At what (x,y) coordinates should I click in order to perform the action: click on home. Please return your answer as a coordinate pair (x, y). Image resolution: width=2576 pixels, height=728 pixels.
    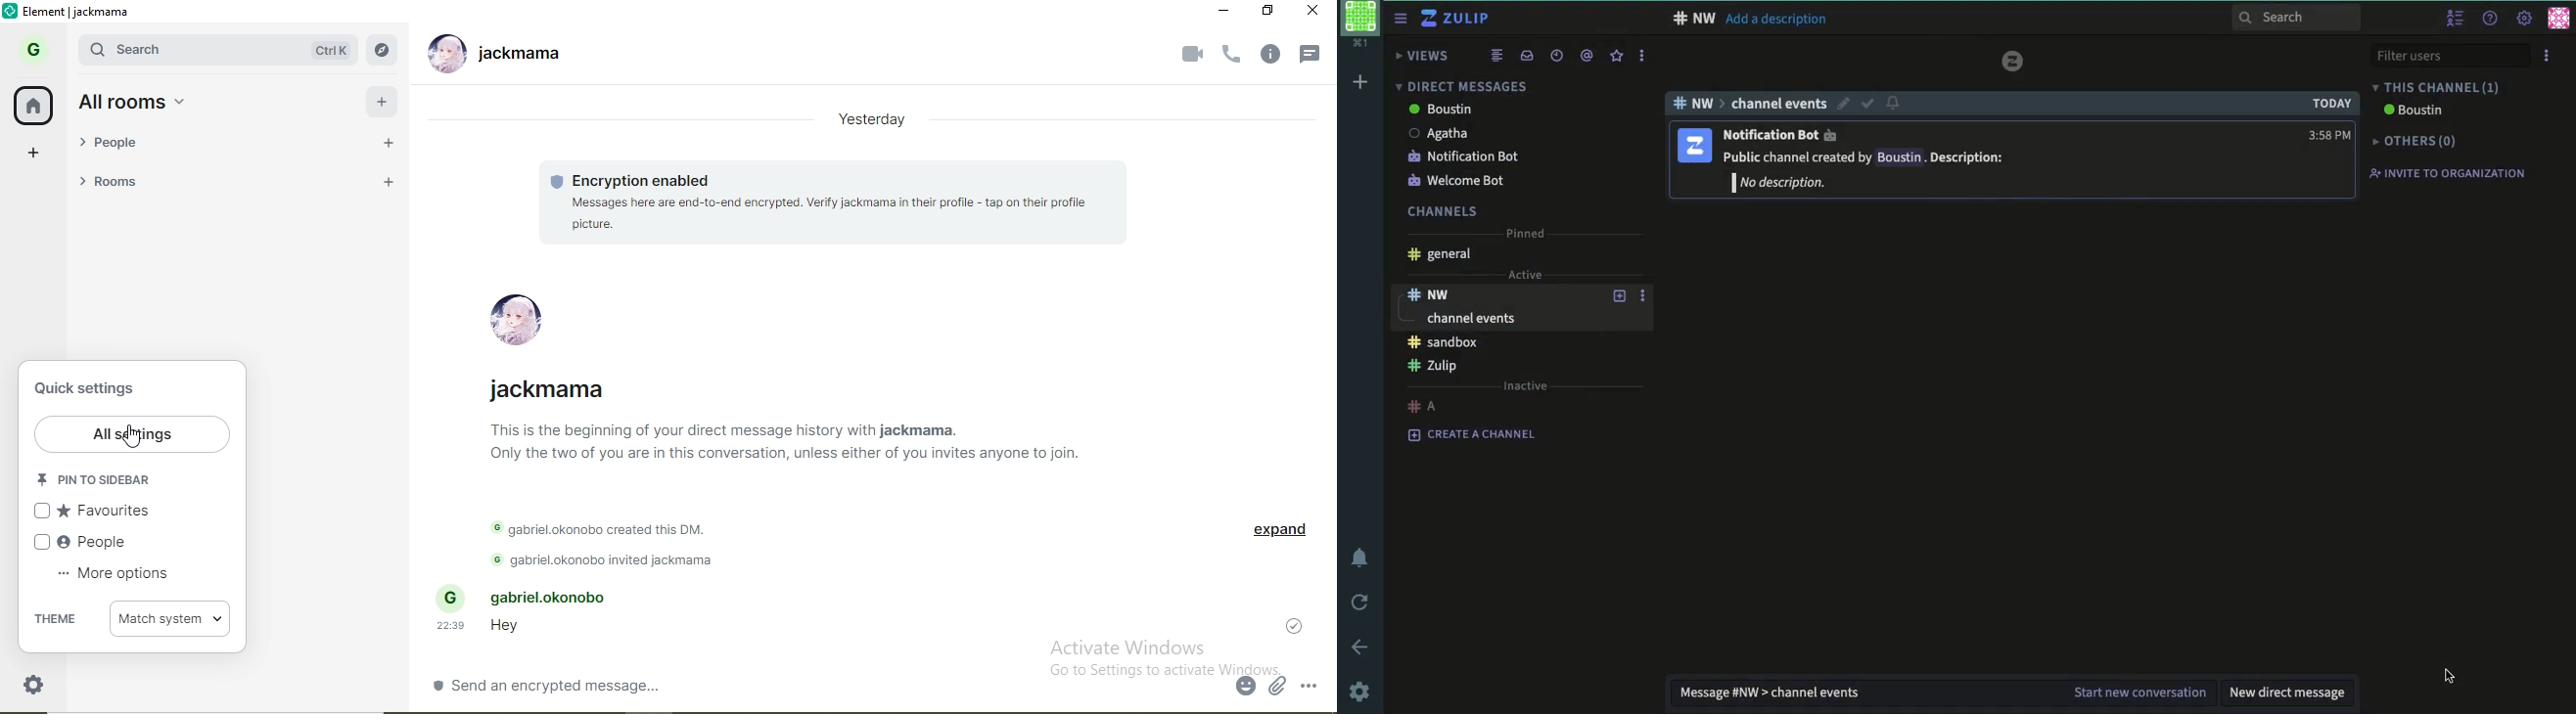
    Looking at the image, I should click on (35, 107).